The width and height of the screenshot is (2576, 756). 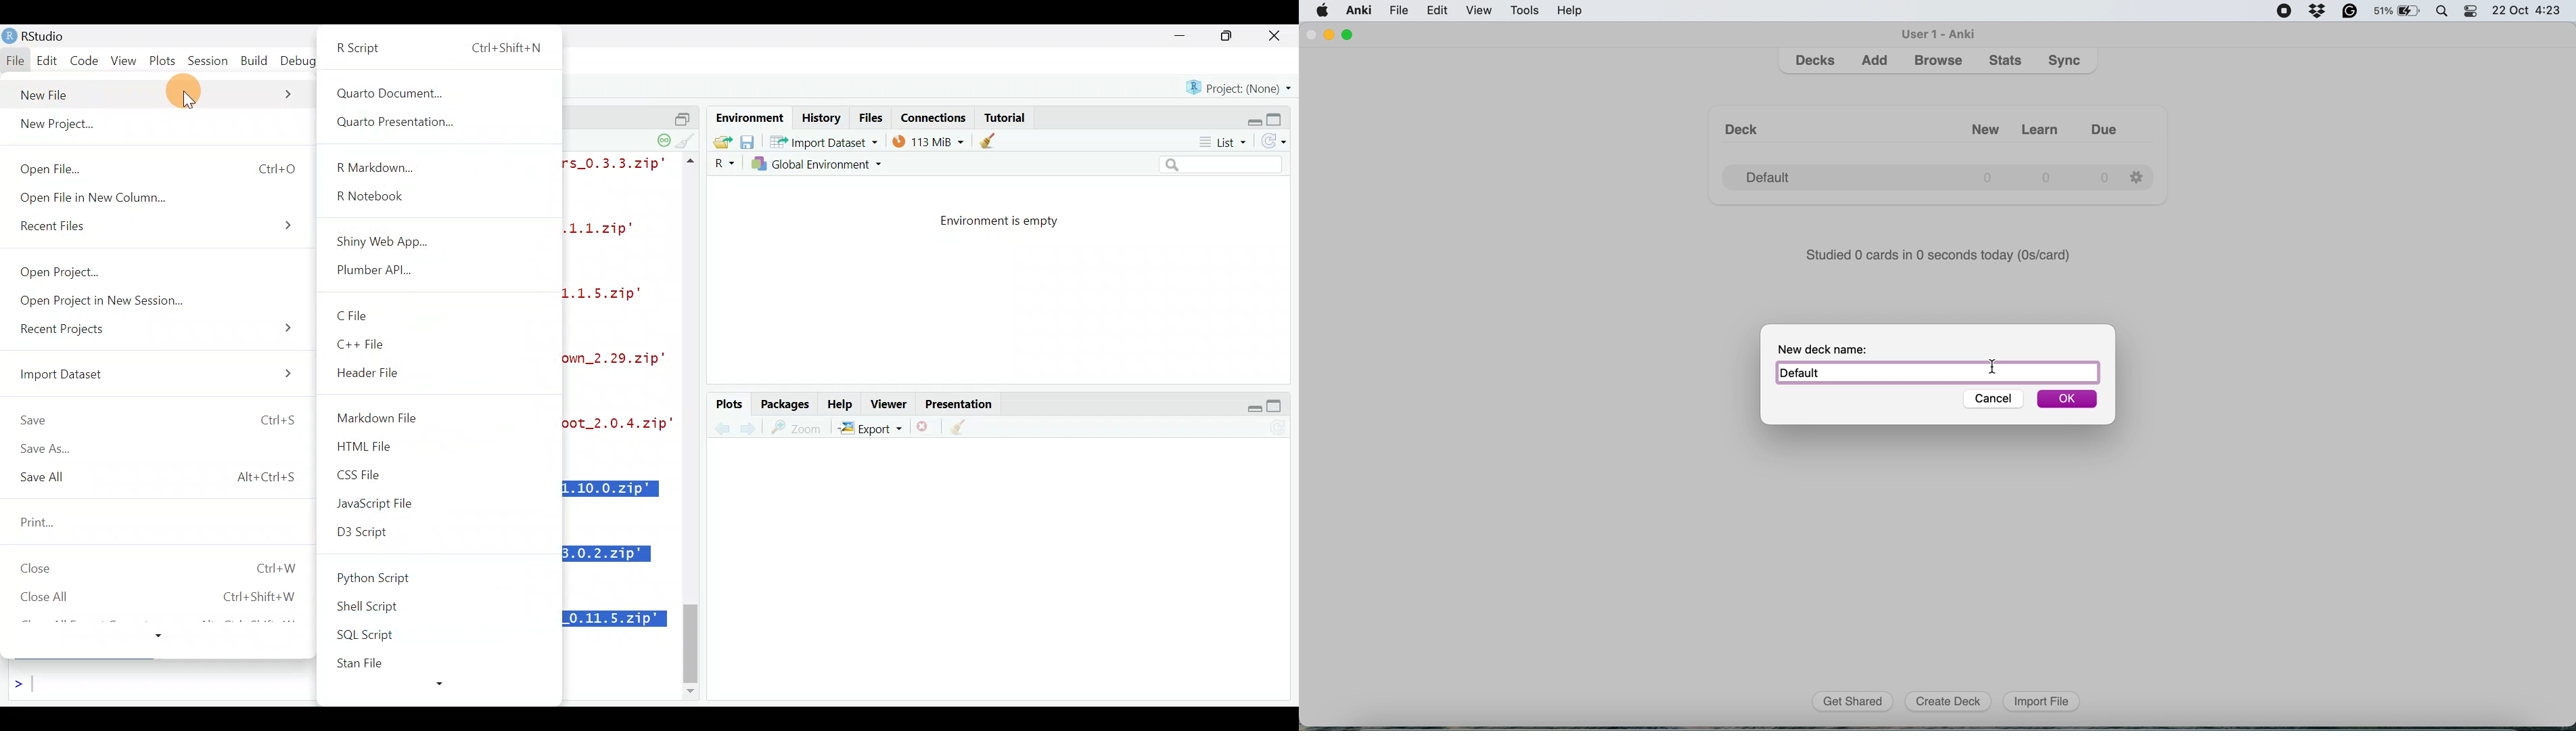 What do you see at coordinates (378, 271) in the screenshot?
I see `Plumber API...` at bounding box center [378, 271].